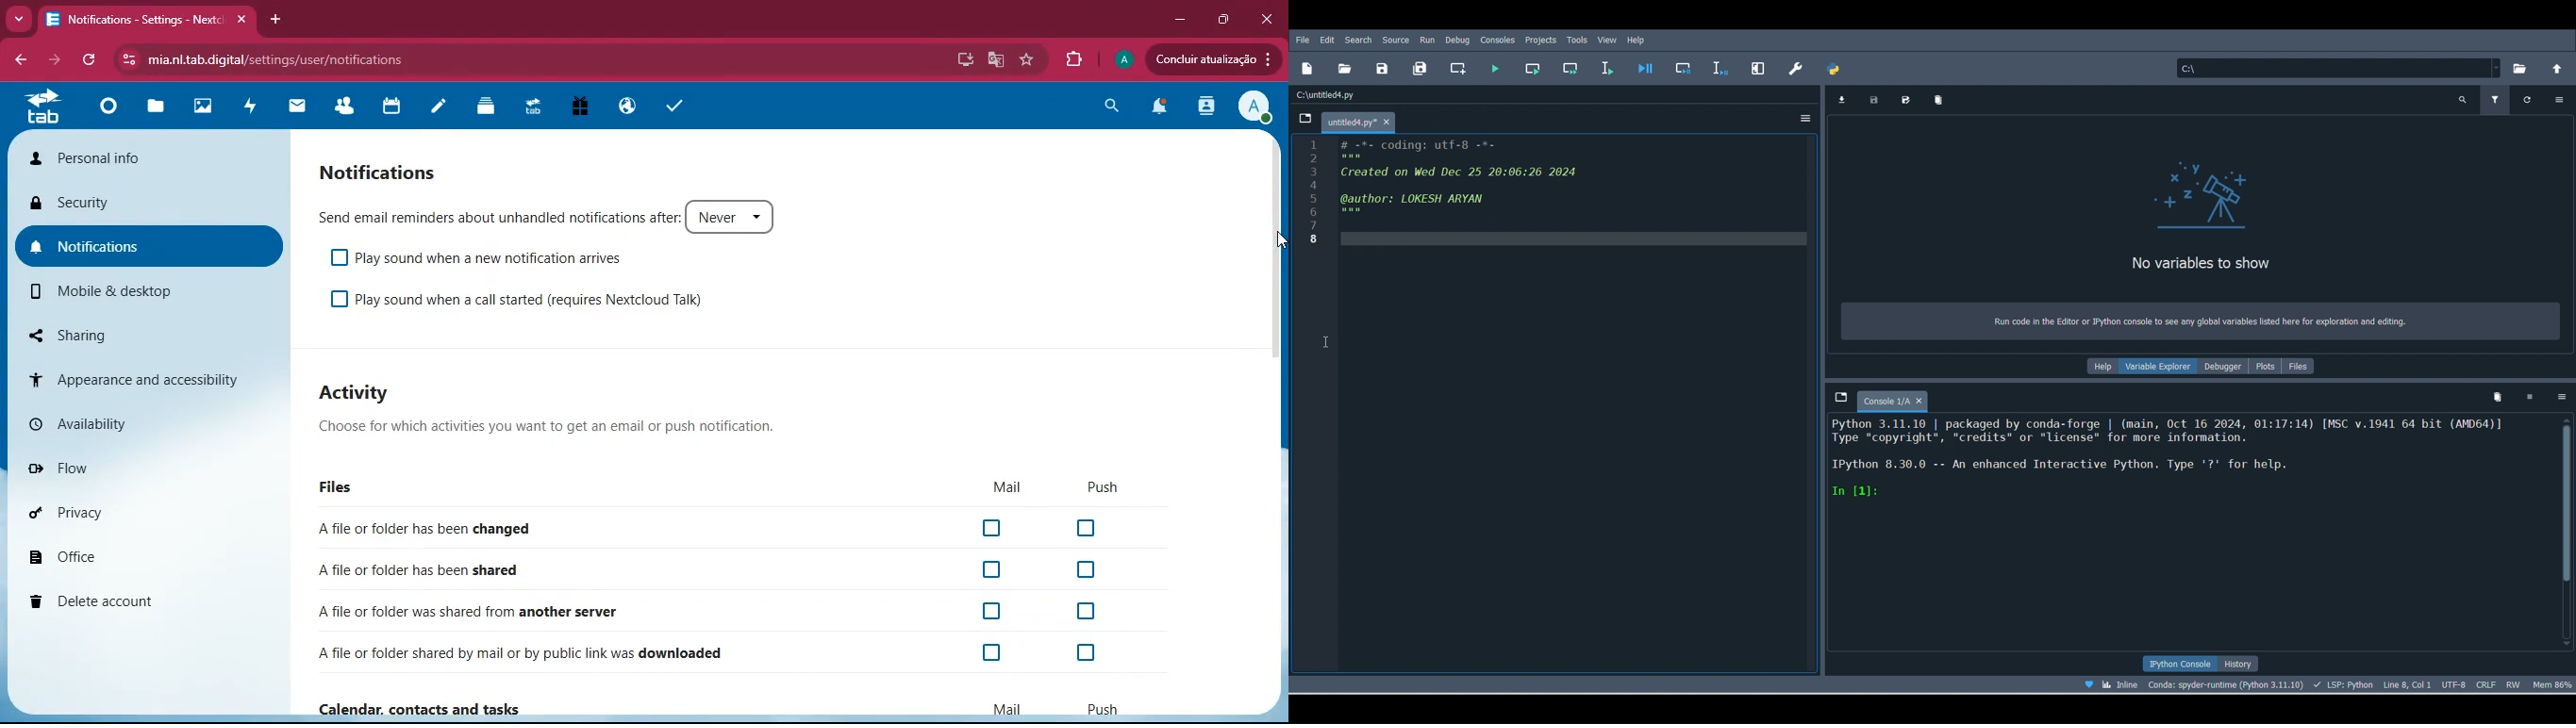  Describe the element at coordinates (1396, 38) in the screenshot. I see `Source` at that location.